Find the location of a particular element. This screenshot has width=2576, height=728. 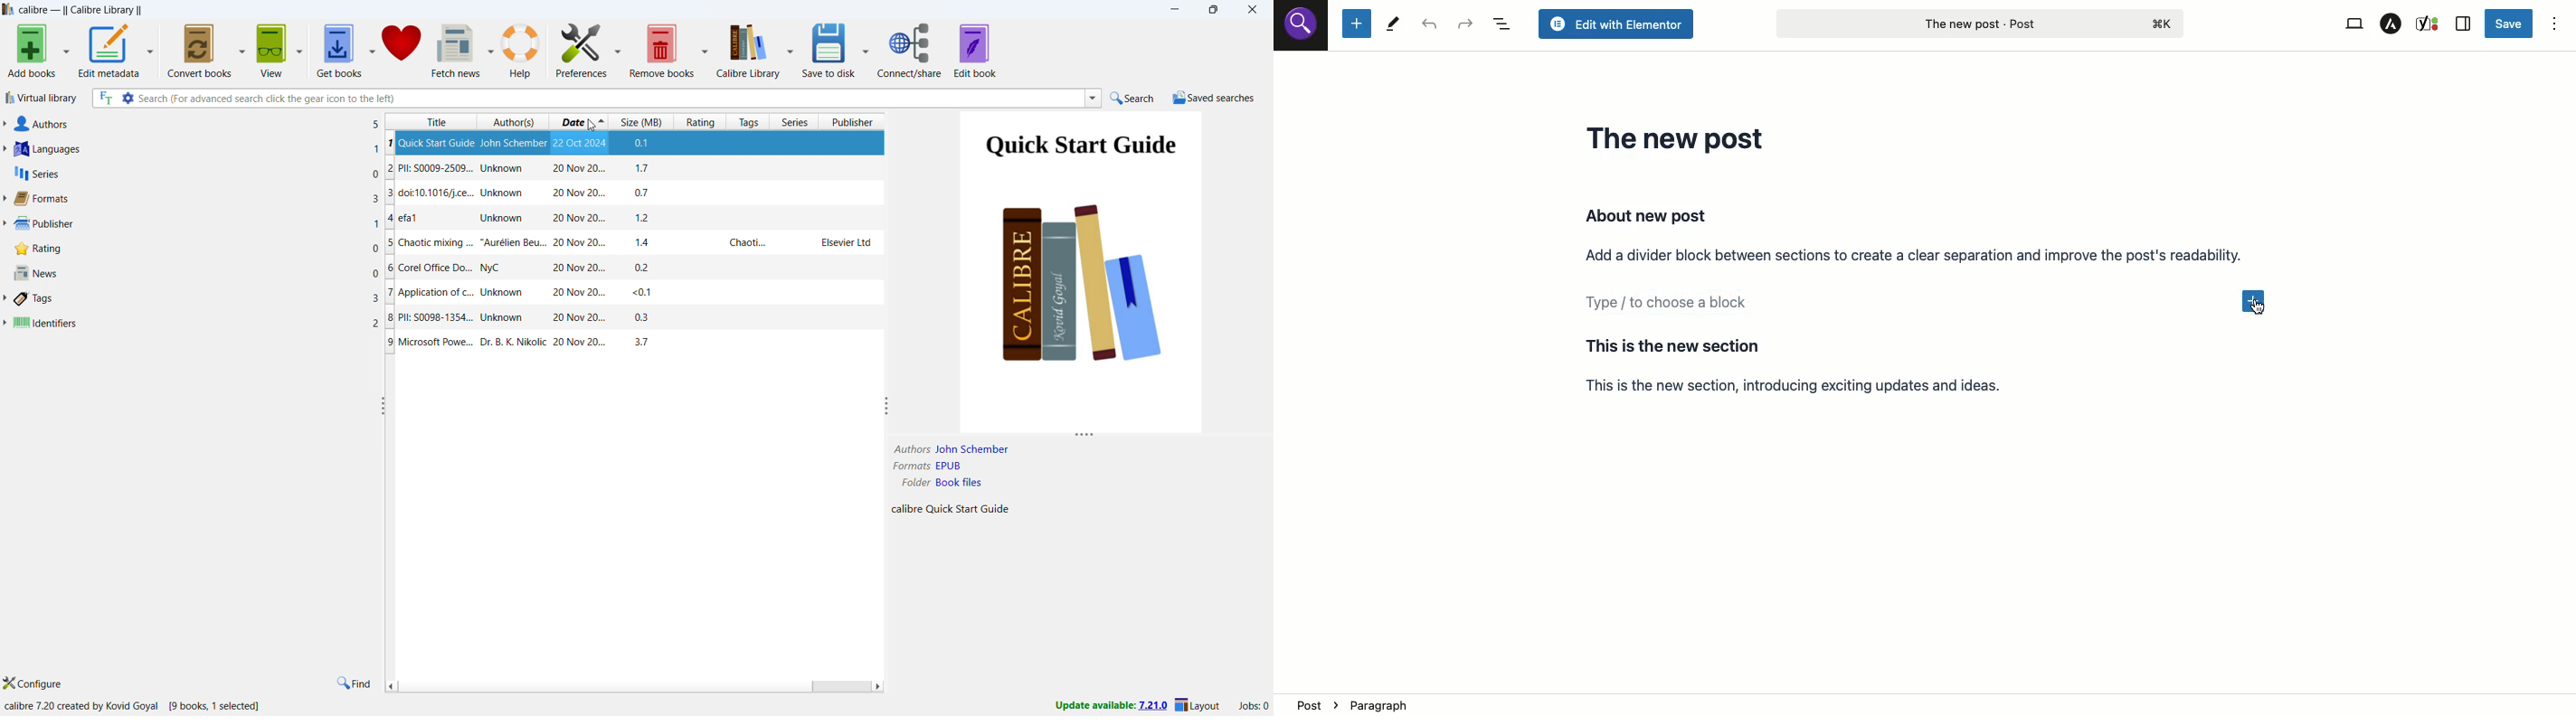

jobs is located at coordinates (1254, 706).